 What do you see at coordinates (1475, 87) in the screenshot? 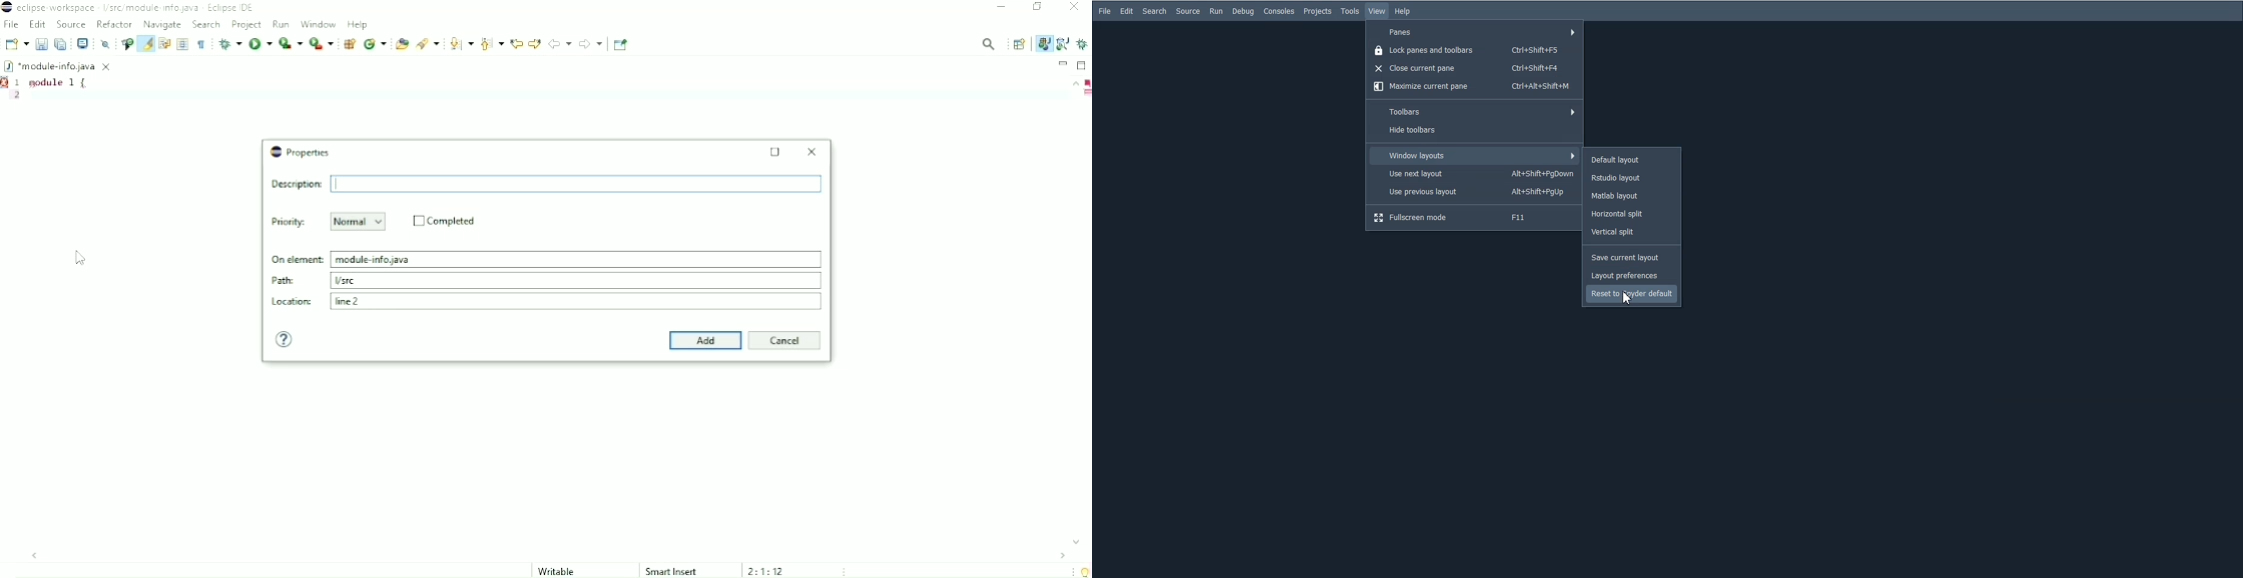
I see `Maximize current pane` at bounding box center [1475, 87].